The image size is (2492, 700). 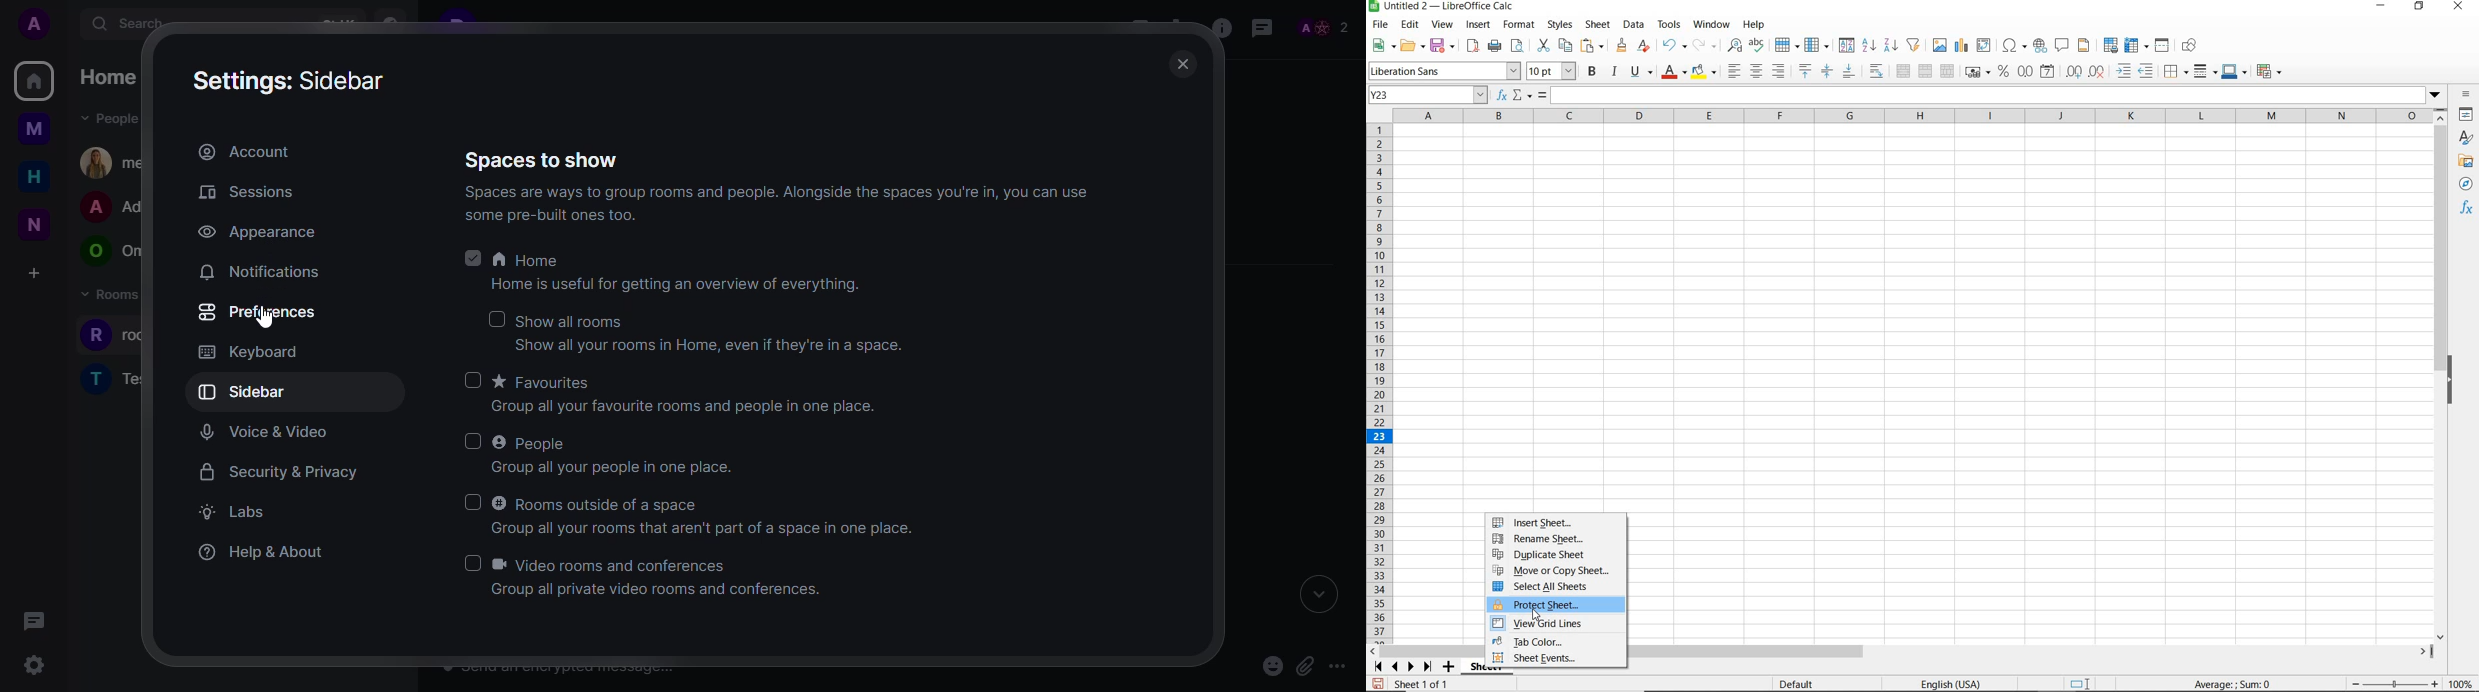 I want to click on room, so click(x=127, y=336).